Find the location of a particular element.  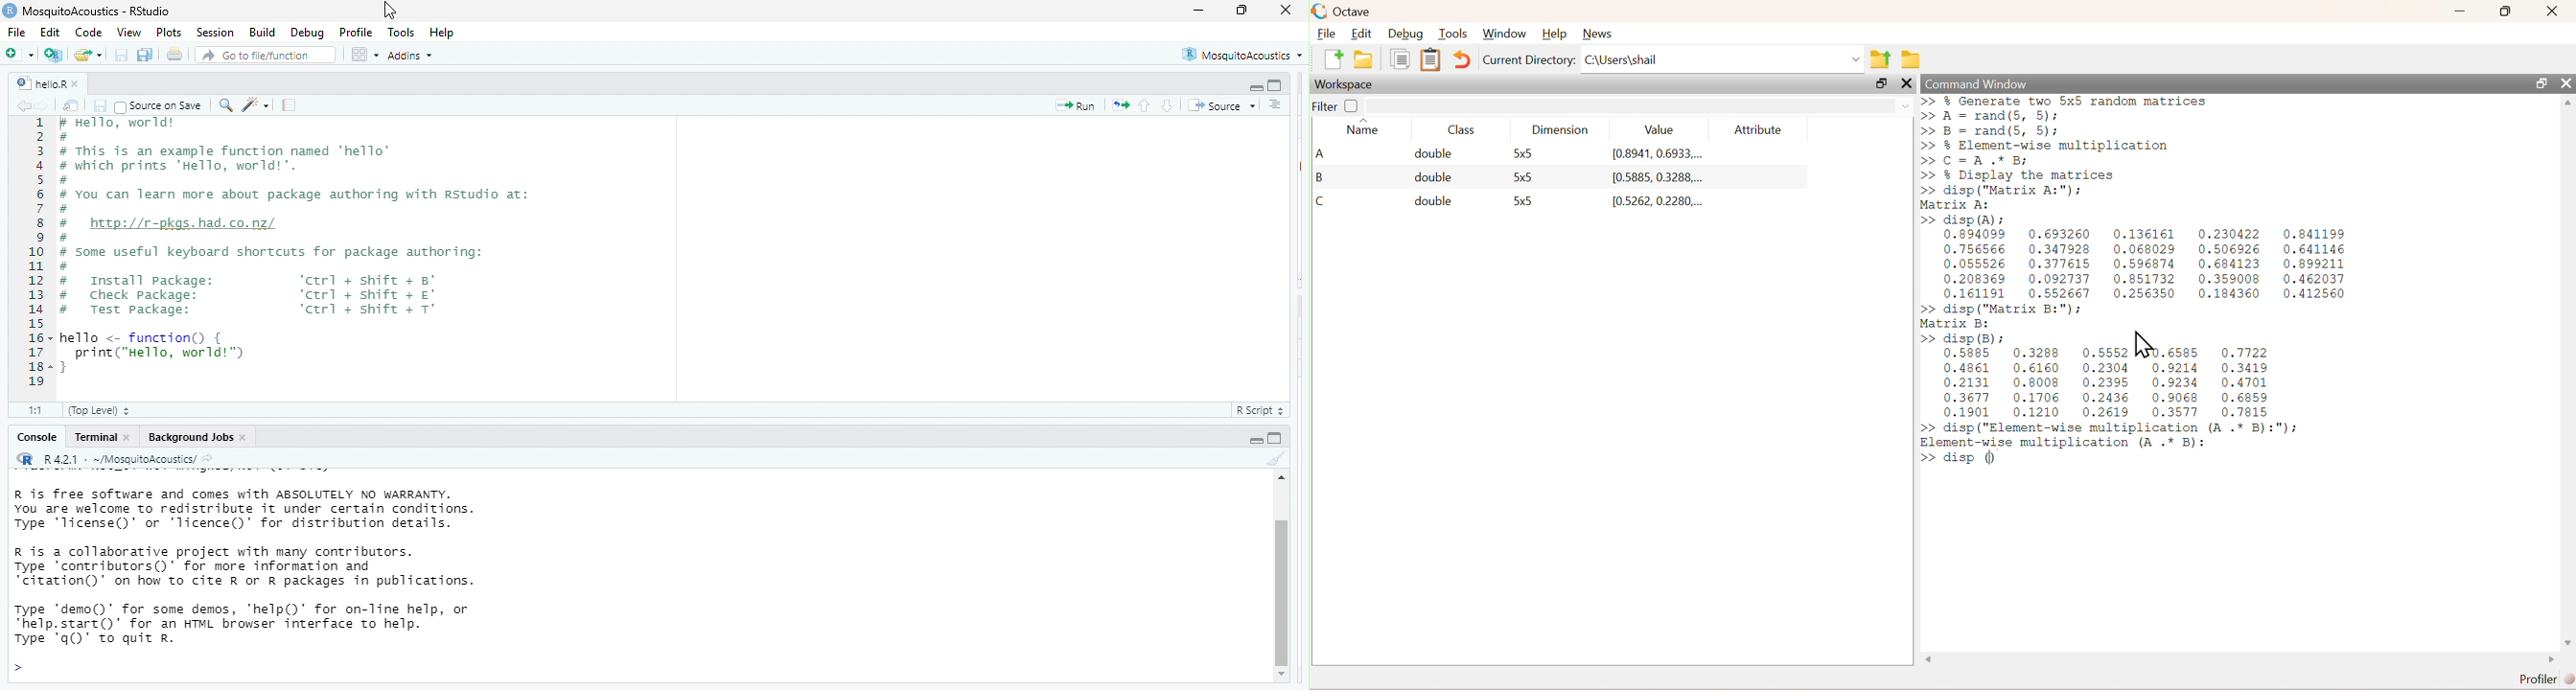

Maximize/Restore is located at coordinates (2508, 11).